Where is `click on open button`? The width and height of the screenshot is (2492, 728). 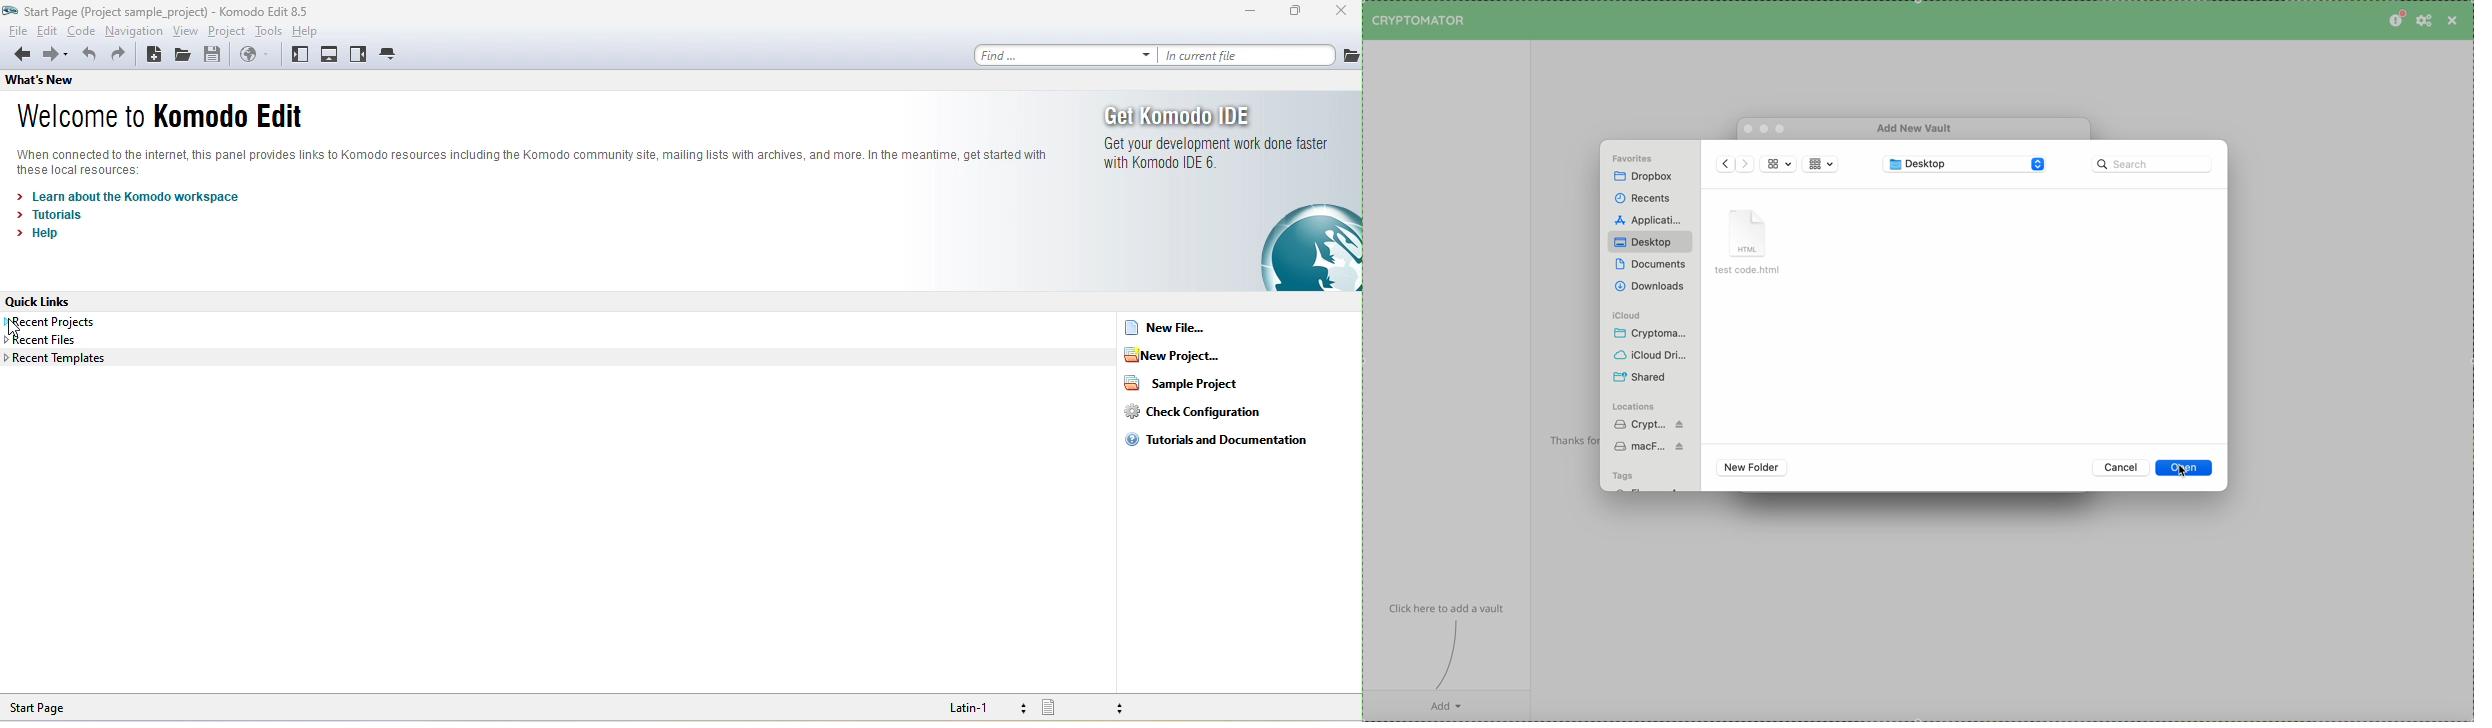 click on open button is located at coordinates (2186, 469).